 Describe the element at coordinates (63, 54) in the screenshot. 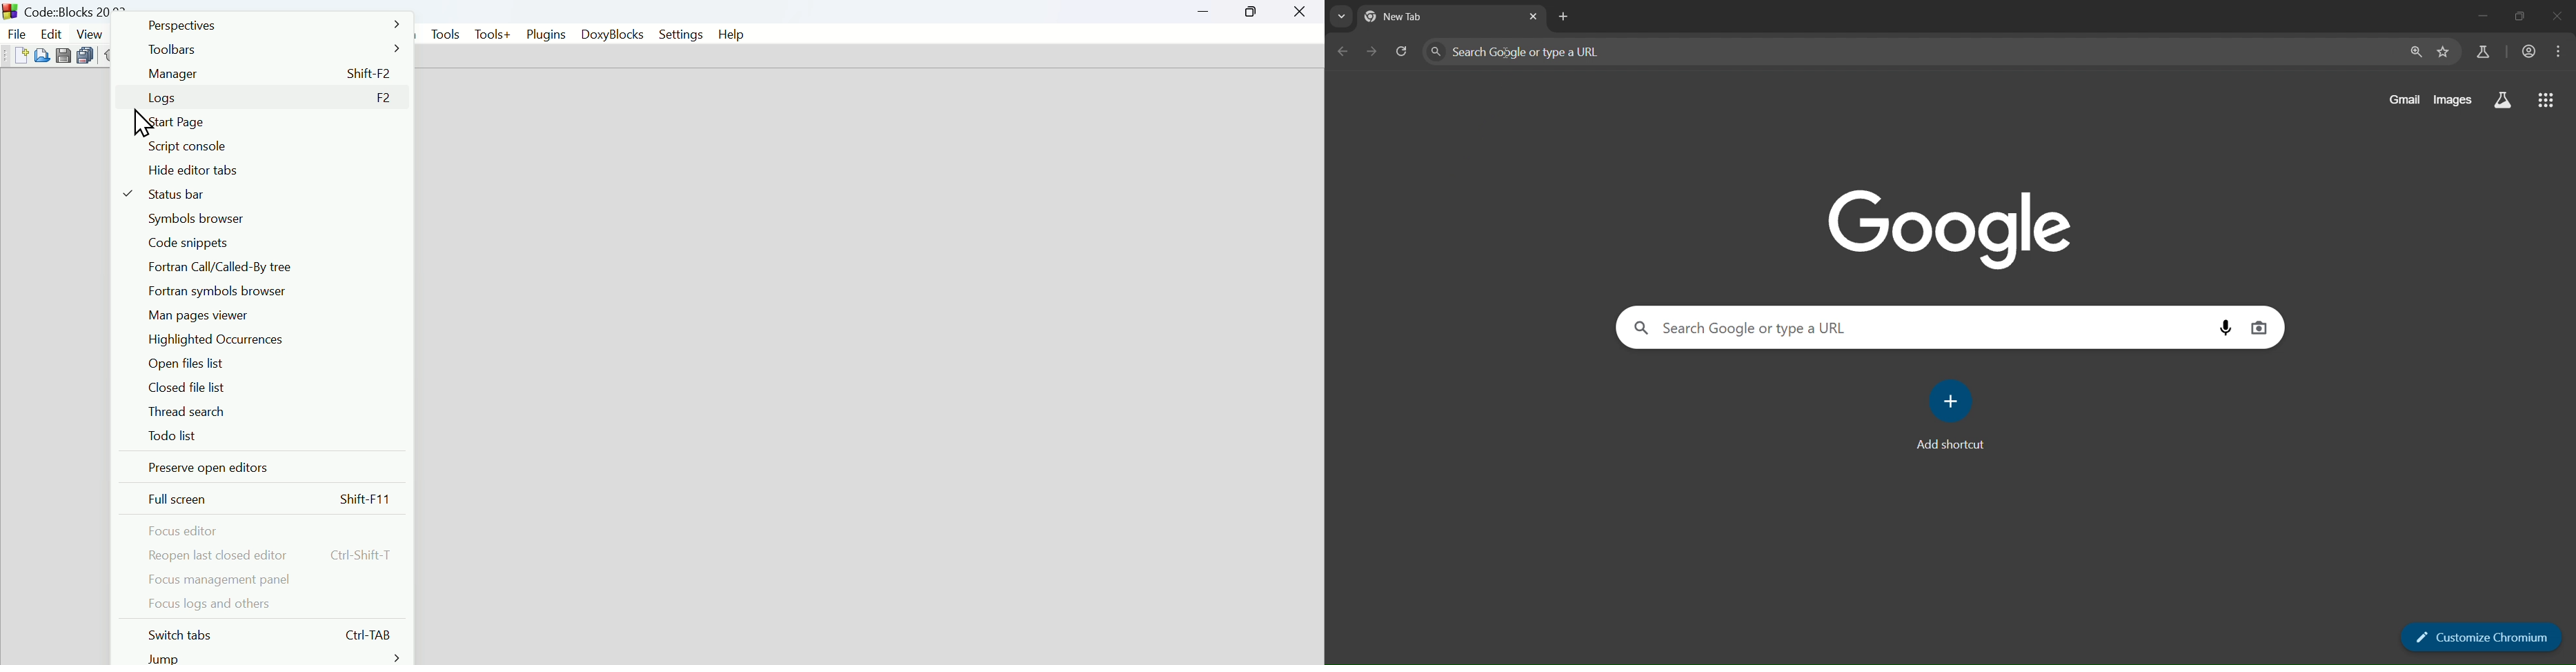

I see `Save file` at that location.